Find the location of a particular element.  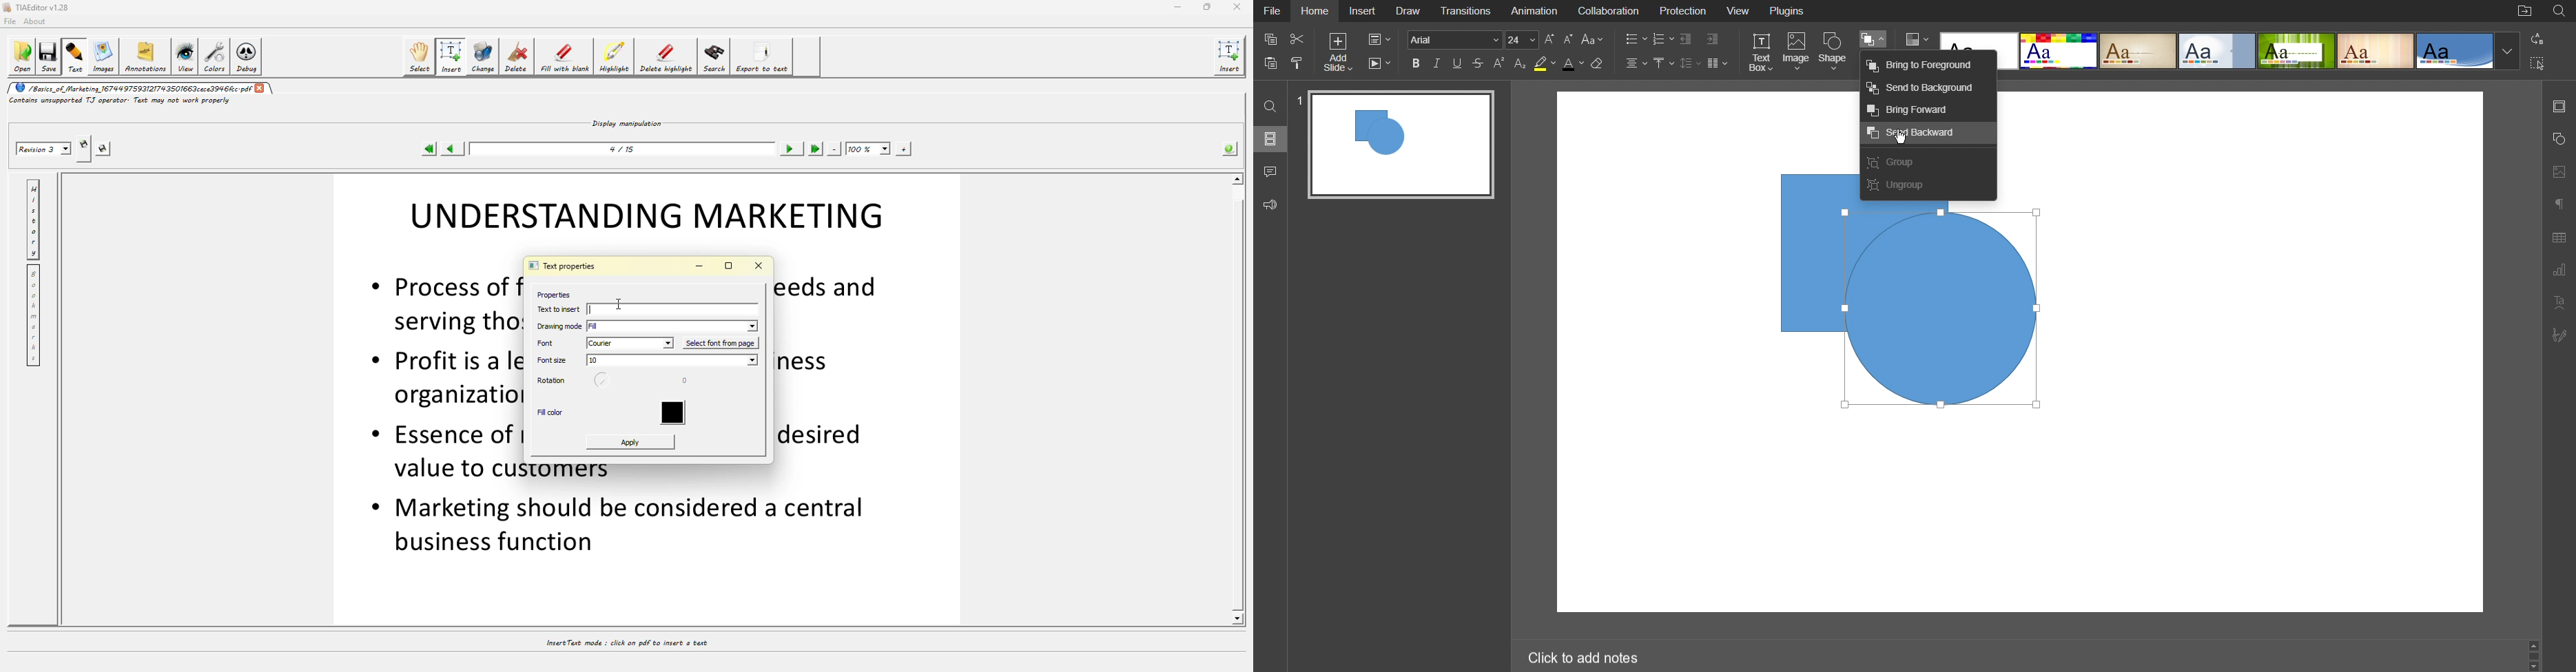

Cut is located at coordinates (1297, 40).